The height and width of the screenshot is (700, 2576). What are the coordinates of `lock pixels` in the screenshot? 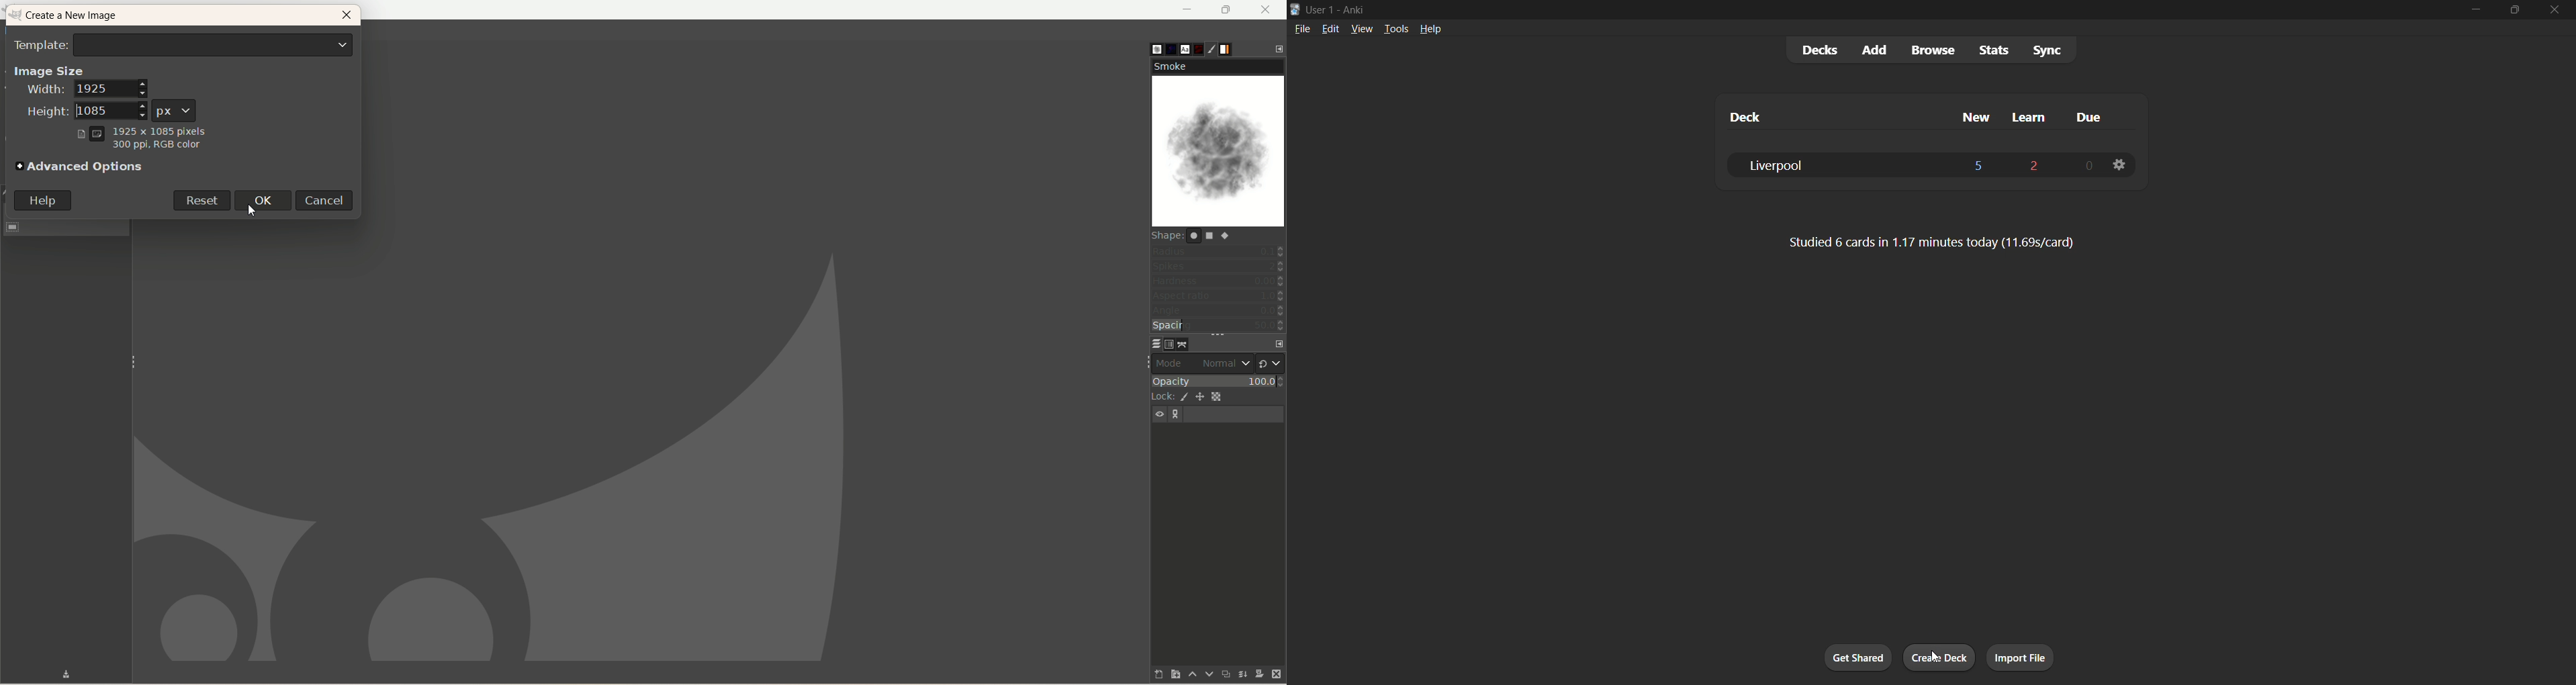 It's located at (1182, 397).